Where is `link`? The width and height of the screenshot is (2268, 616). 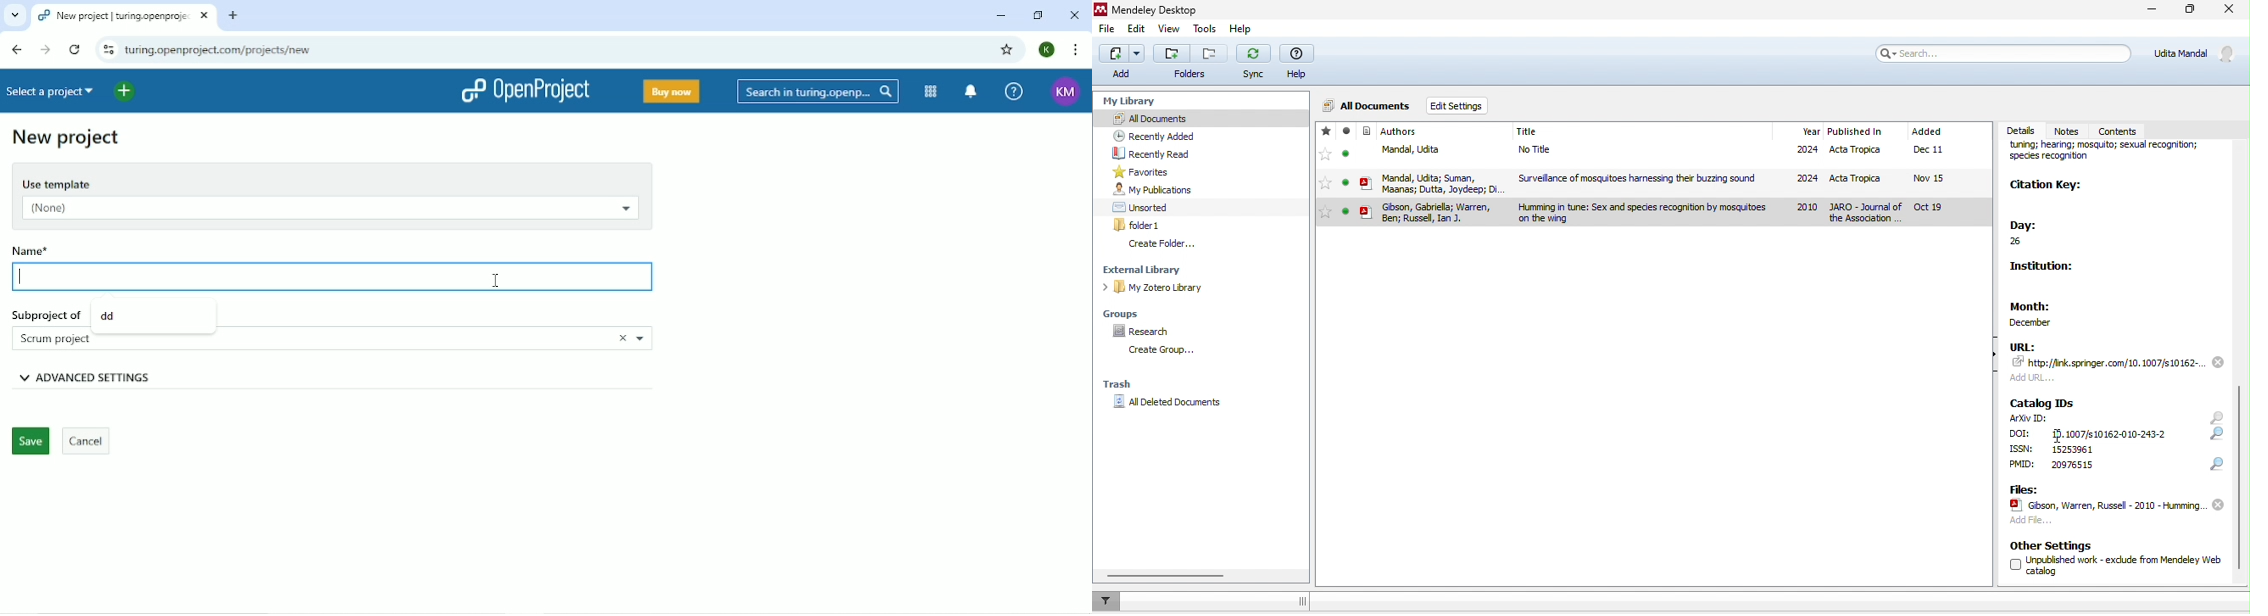 link is located at coordinates (2110, 362).